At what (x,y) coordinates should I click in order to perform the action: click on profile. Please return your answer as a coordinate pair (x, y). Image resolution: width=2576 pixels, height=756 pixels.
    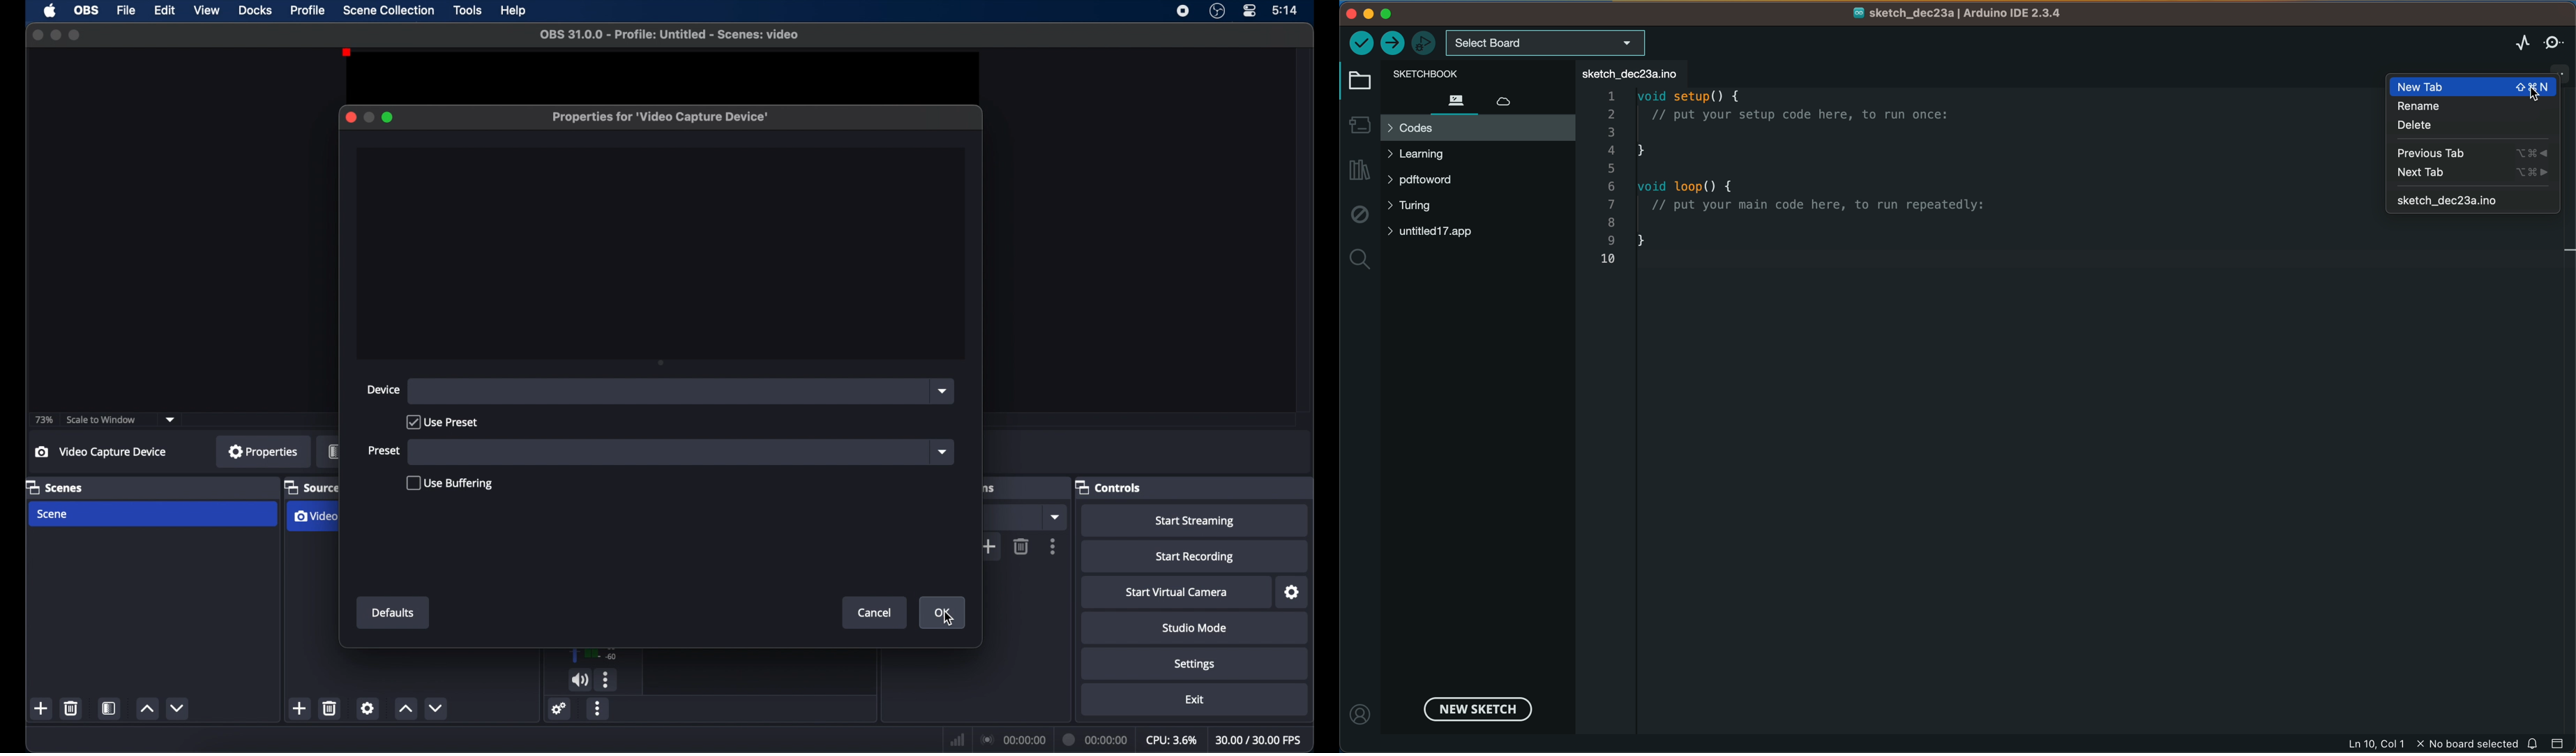
    Looking at the image, I should click on (309, 10).